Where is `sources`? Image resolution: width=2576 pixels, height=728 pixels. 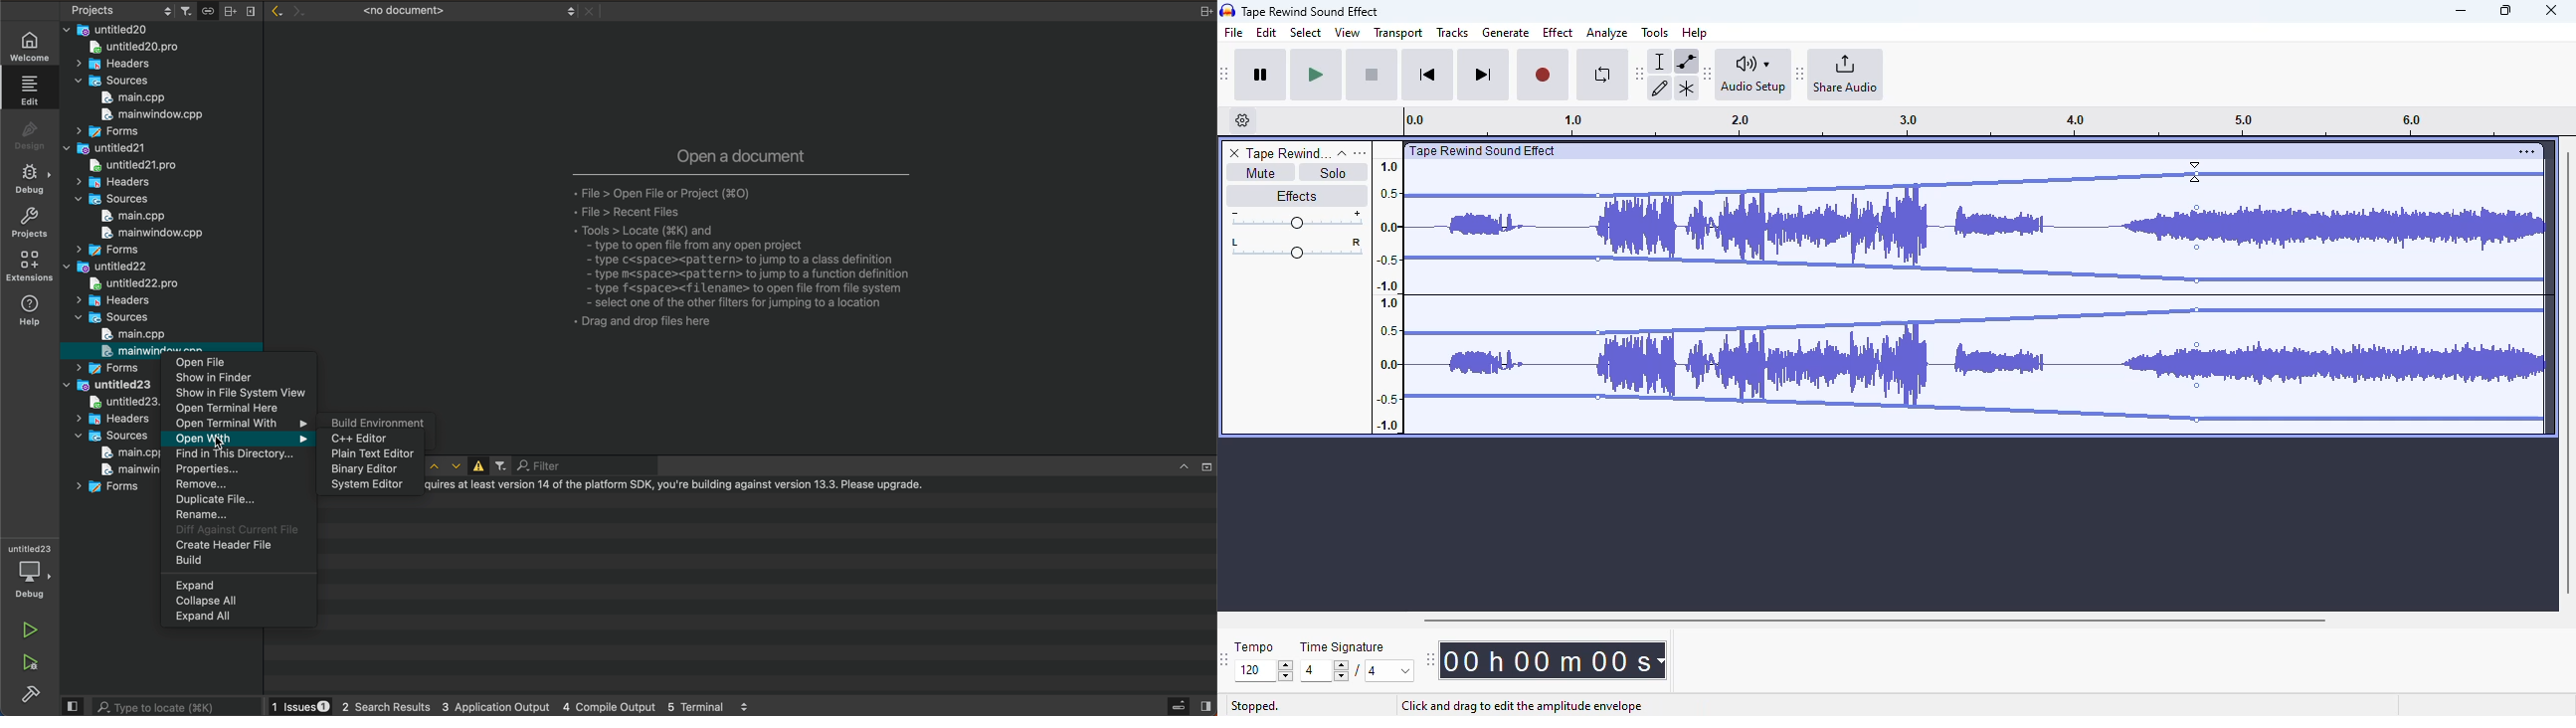
sources is located at coordinates (115, 318).